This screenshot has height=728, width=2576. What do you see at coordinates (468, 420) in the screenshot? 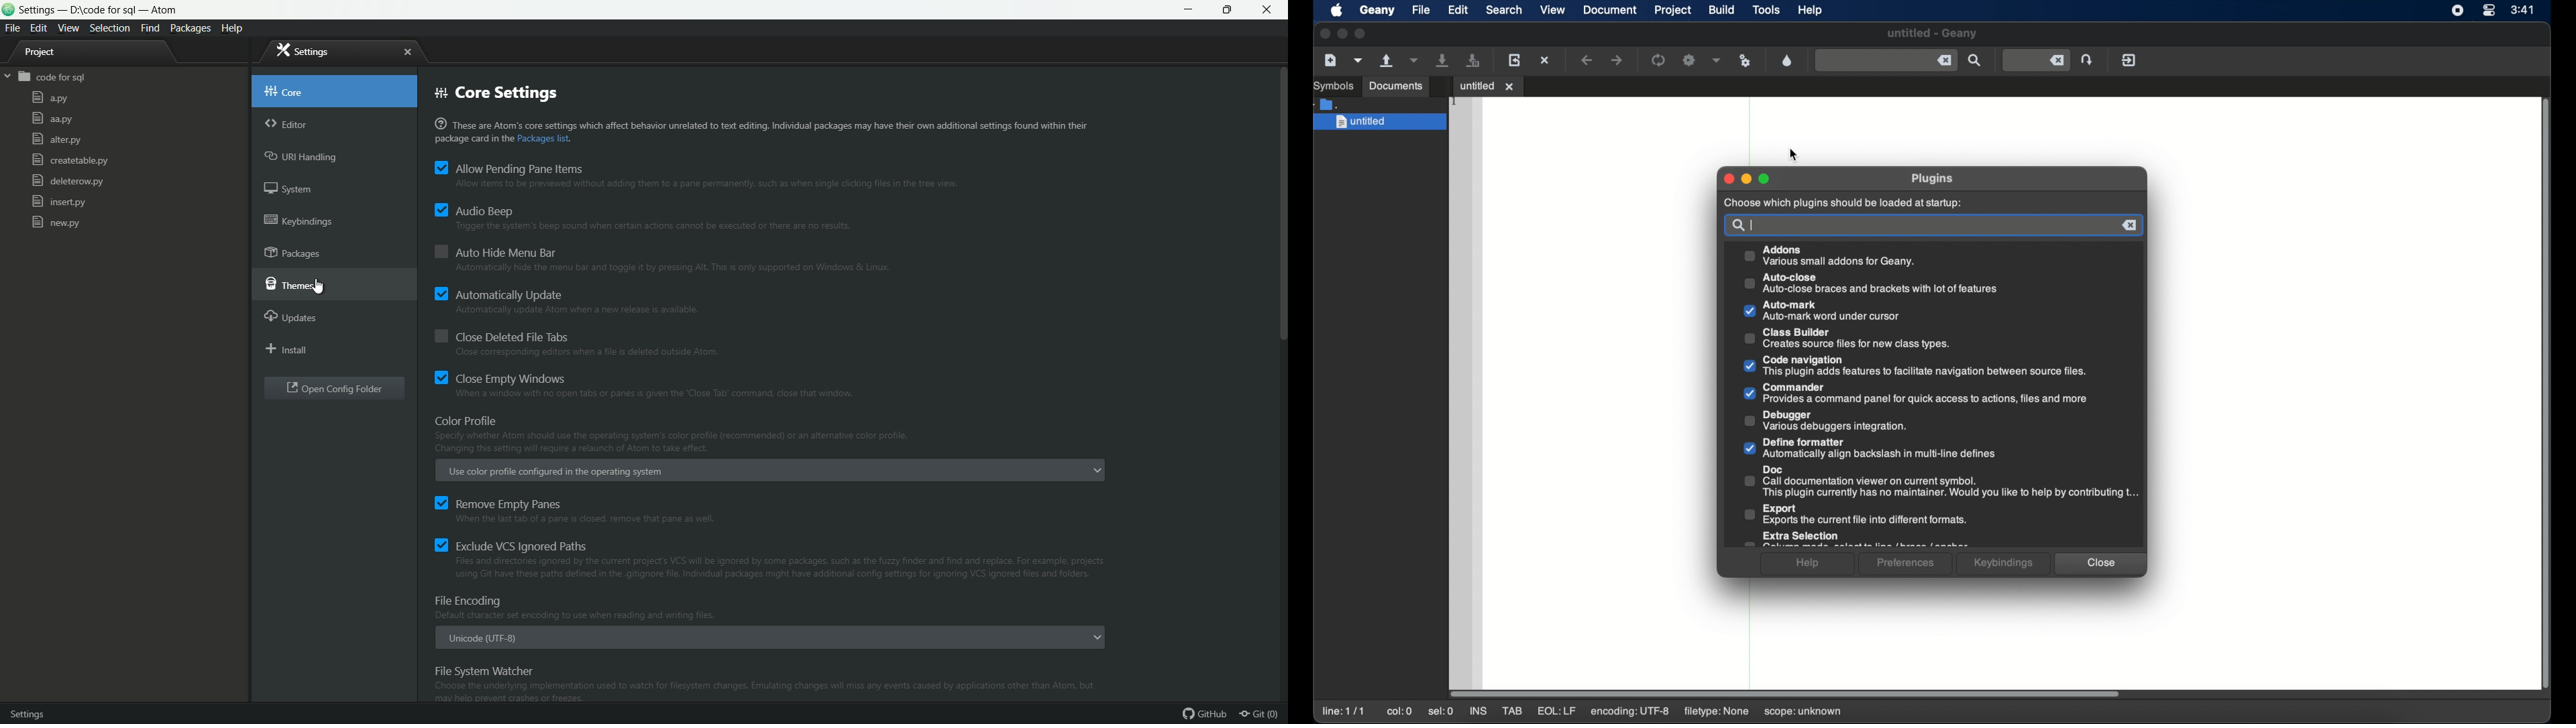
I see `color profile` at bounding box center [468, 420].